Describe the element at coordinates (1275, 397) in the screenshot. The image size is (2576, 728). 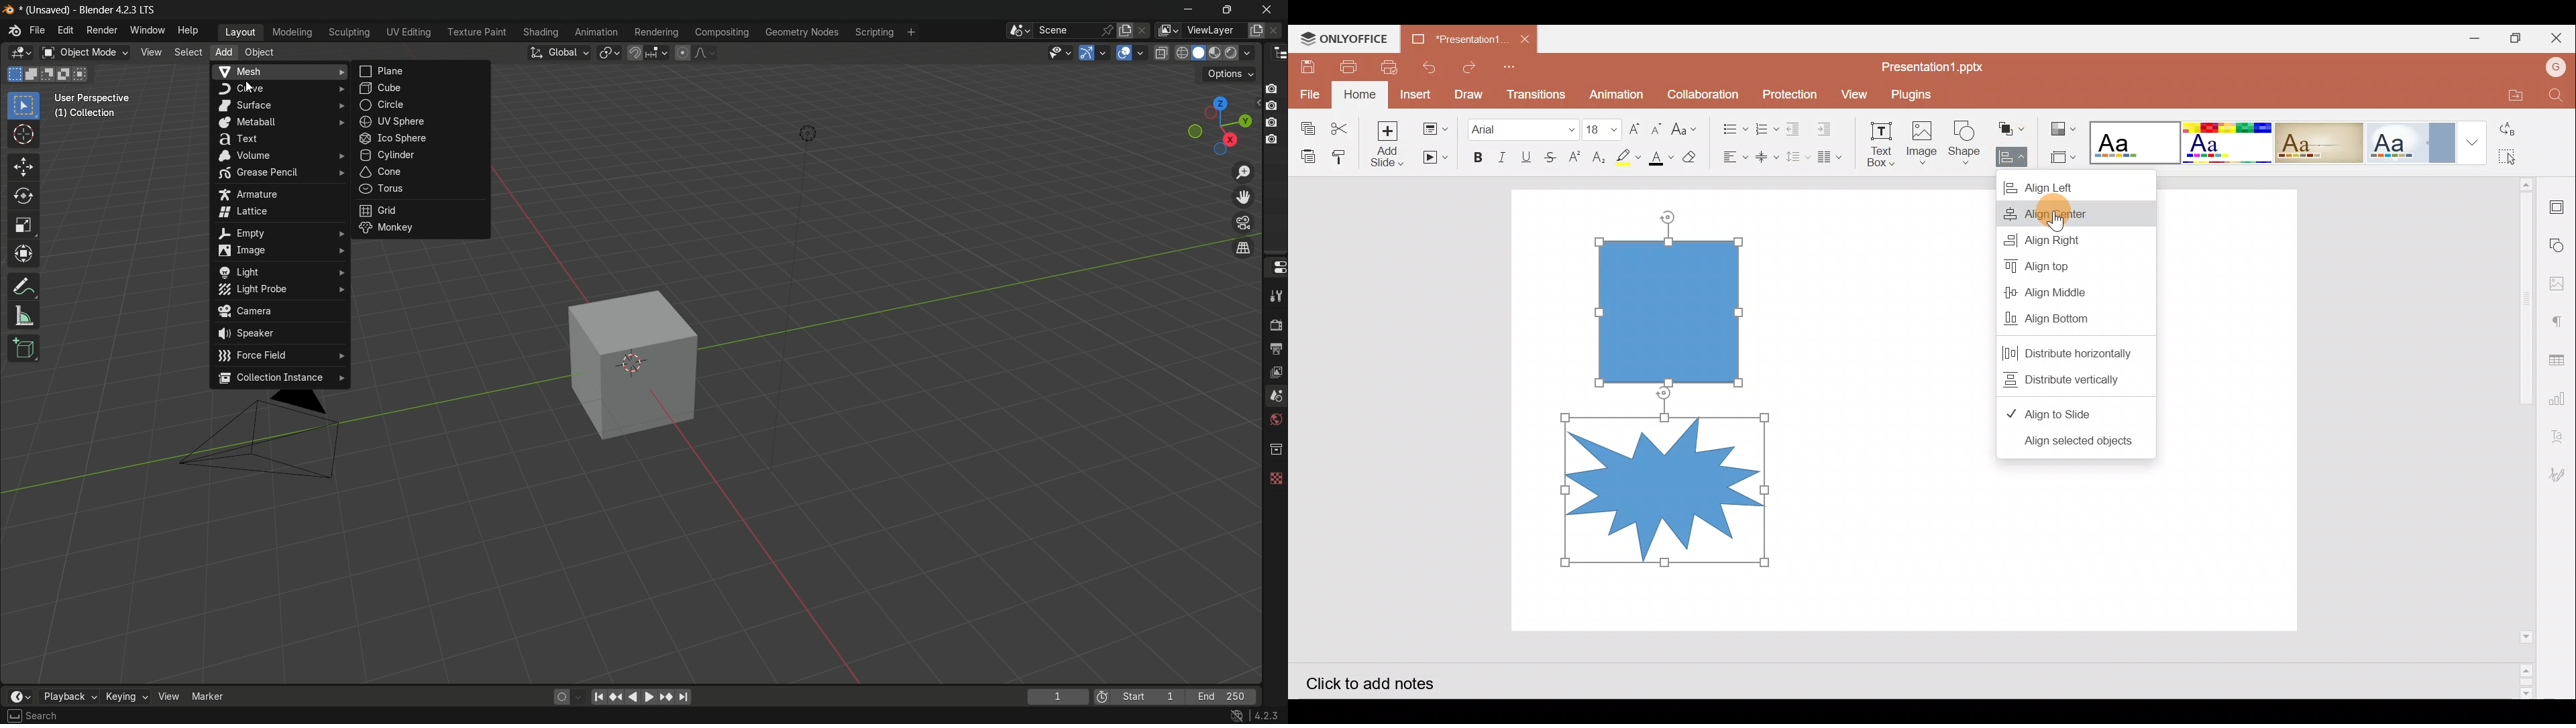
I see `scene` at that location.